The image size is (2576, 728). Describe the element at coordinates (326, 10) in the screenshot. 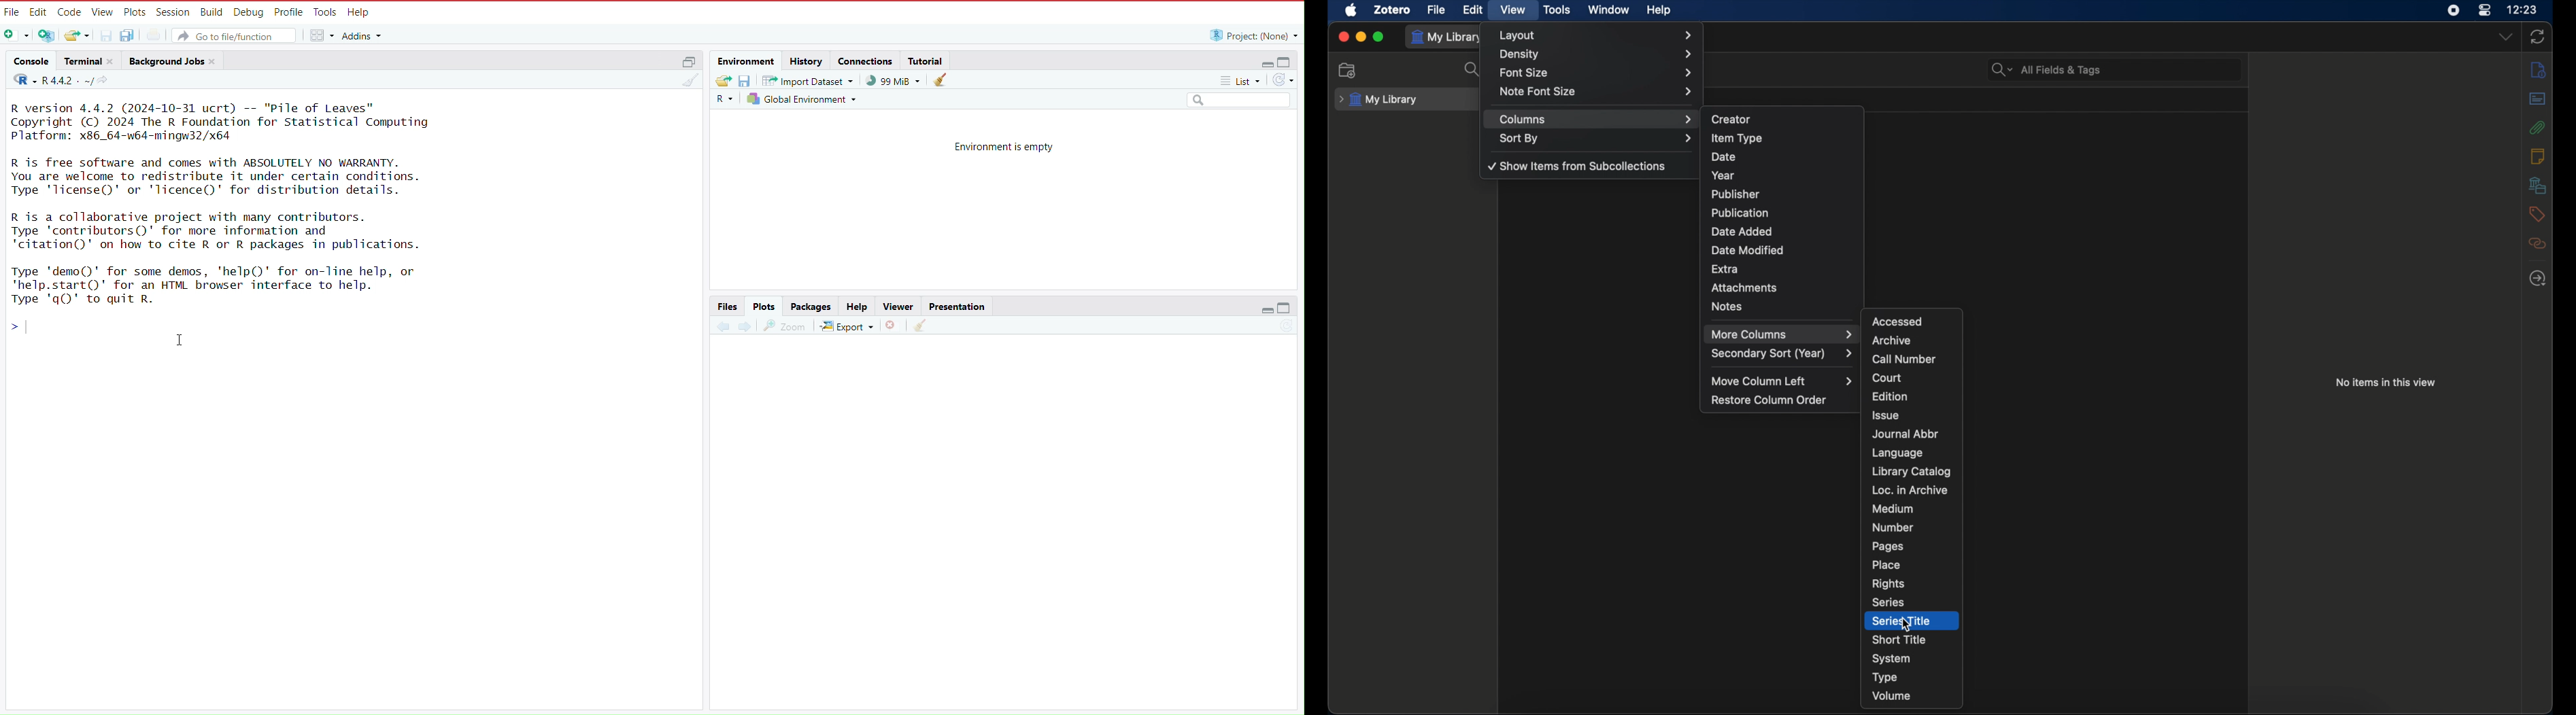

I see `tools` at that location.